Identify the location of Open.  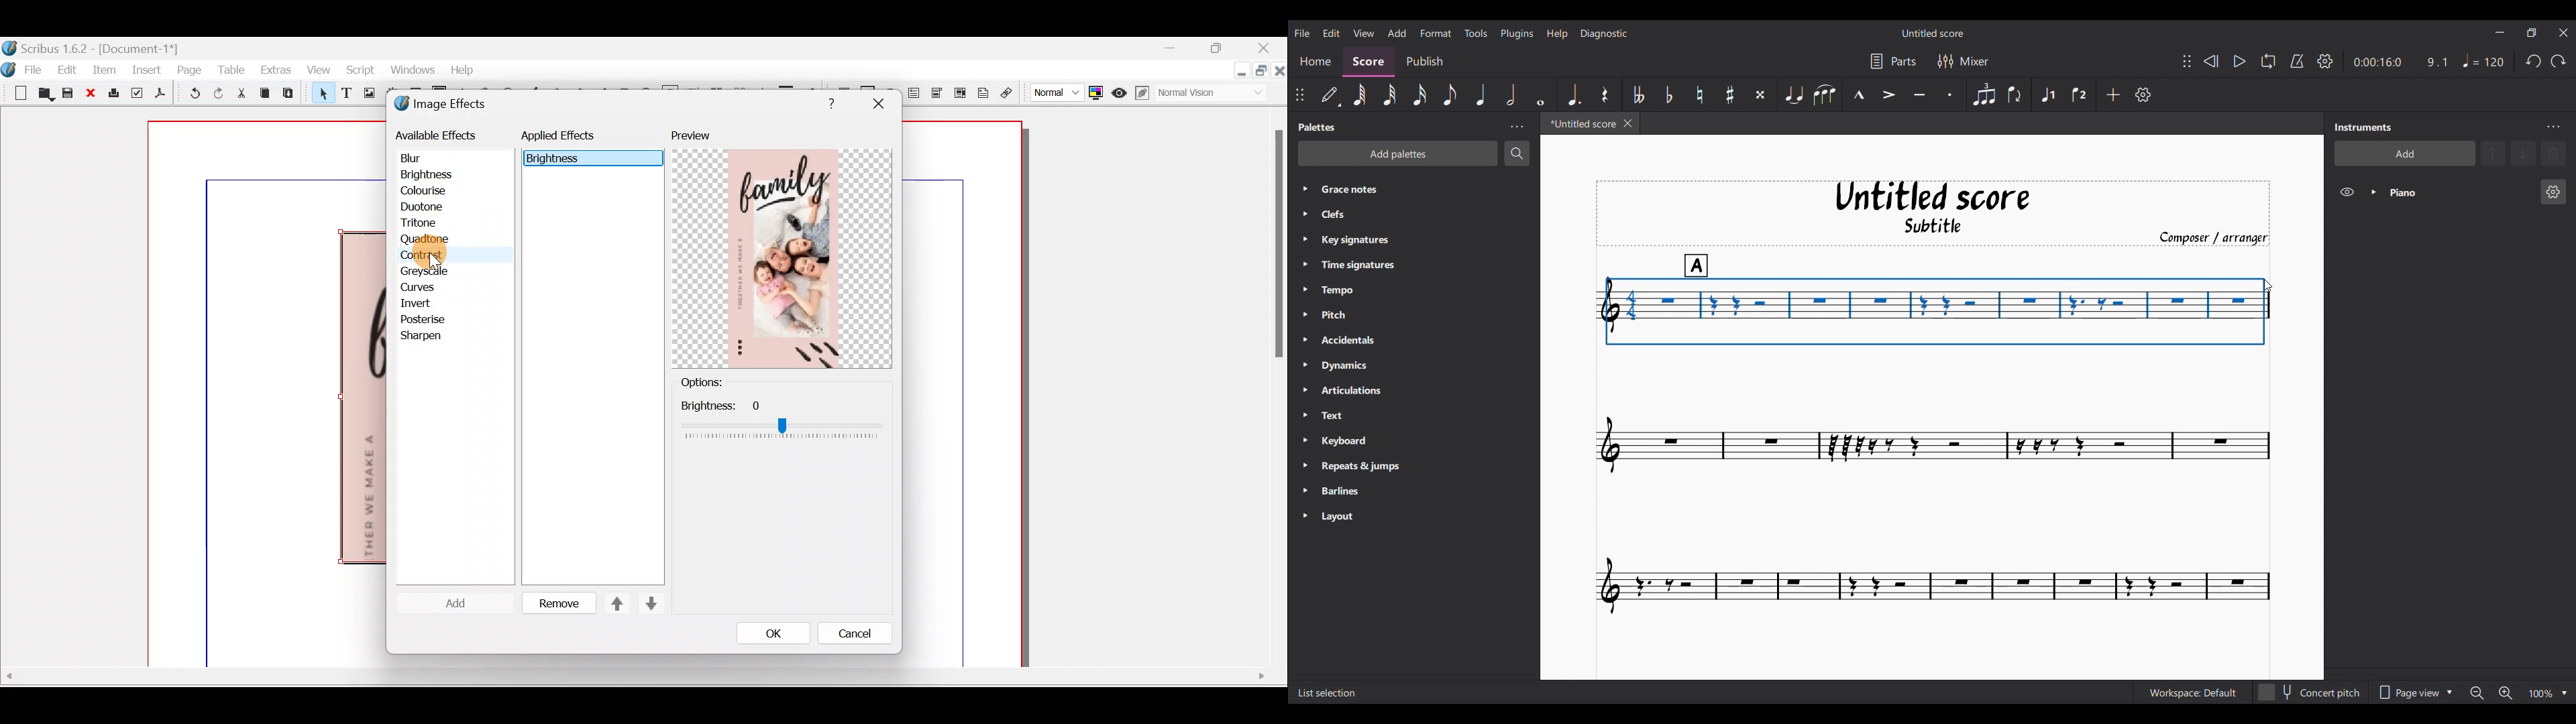
(44, 95).